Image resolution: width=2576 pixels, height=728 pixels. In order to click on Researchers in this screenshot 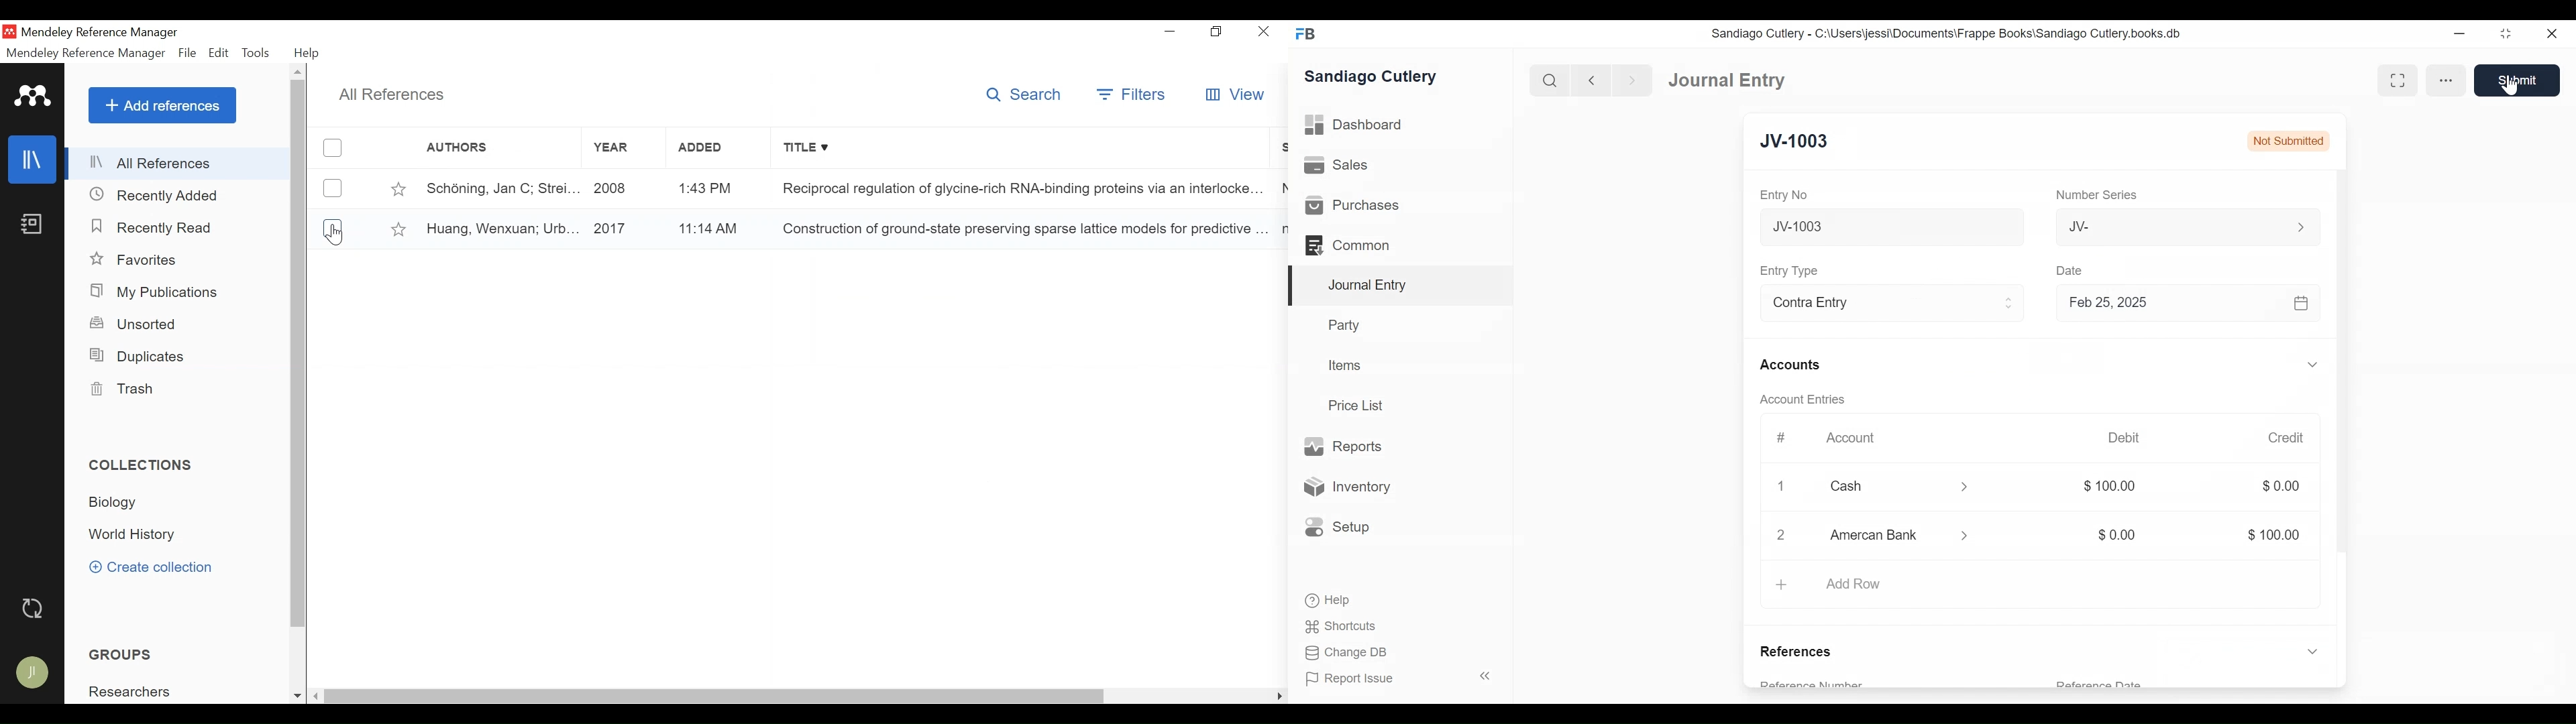, I will do `click(136, 695)`.